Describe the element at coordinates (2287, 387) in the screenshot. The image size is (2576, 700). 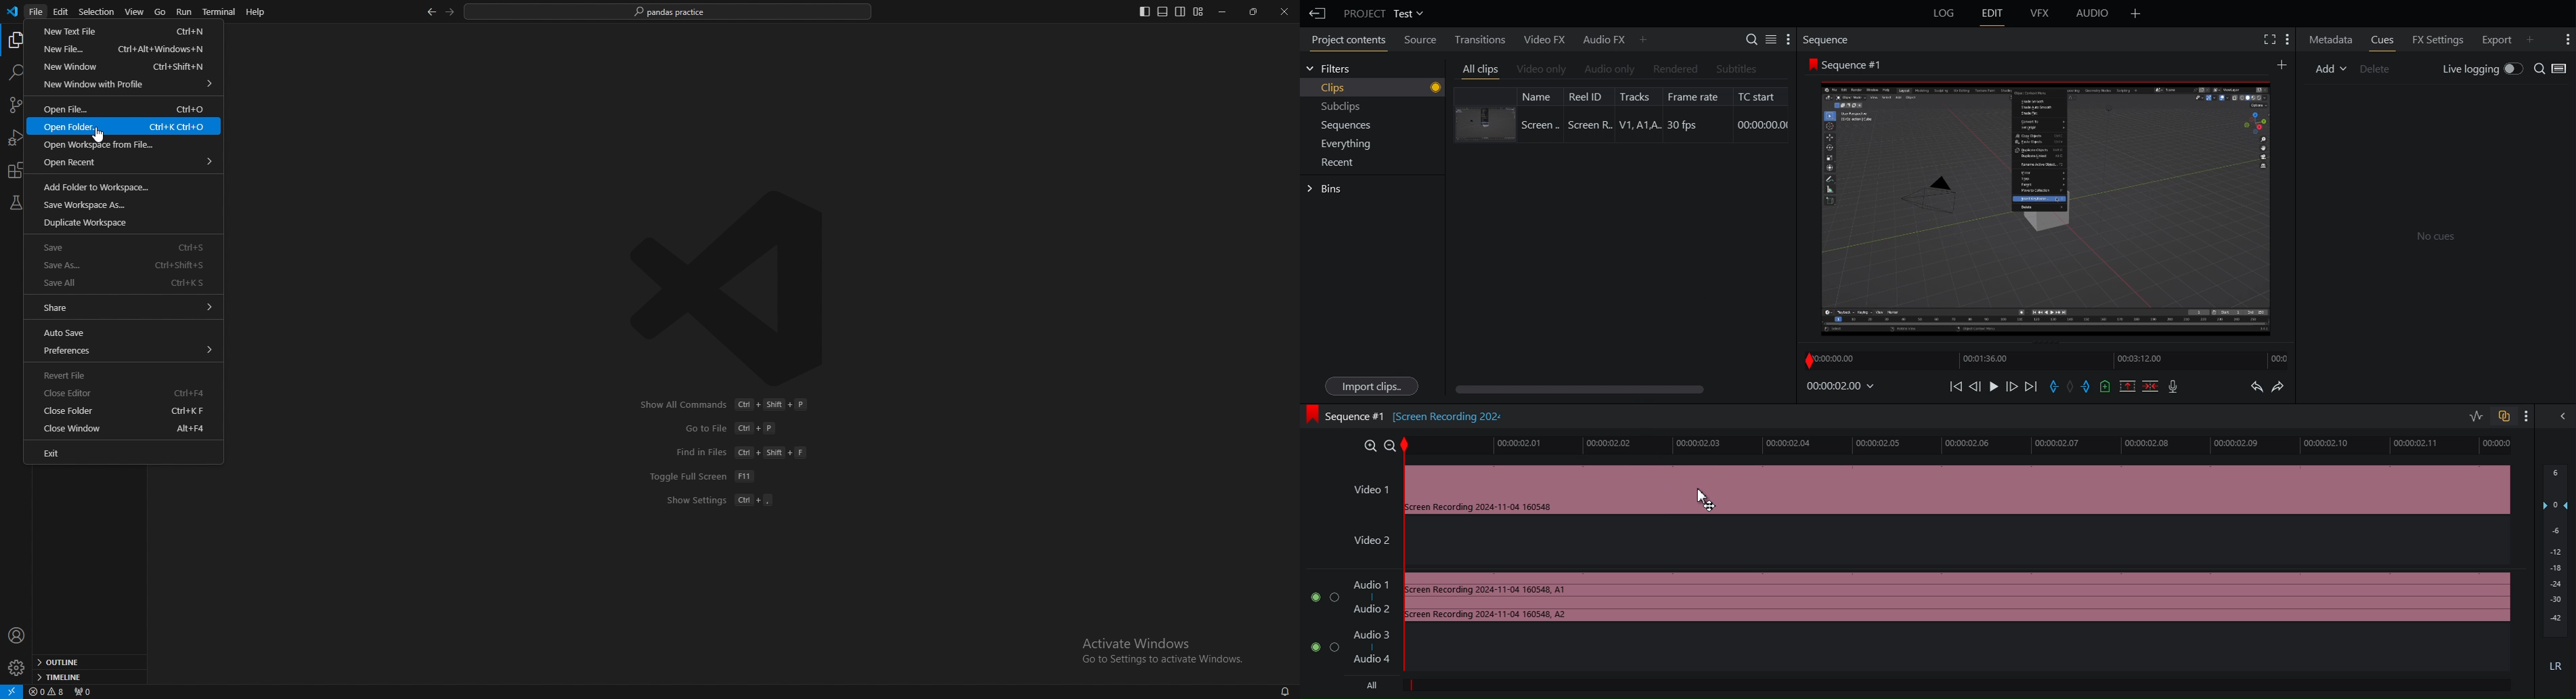
I see `Redo` at that location.